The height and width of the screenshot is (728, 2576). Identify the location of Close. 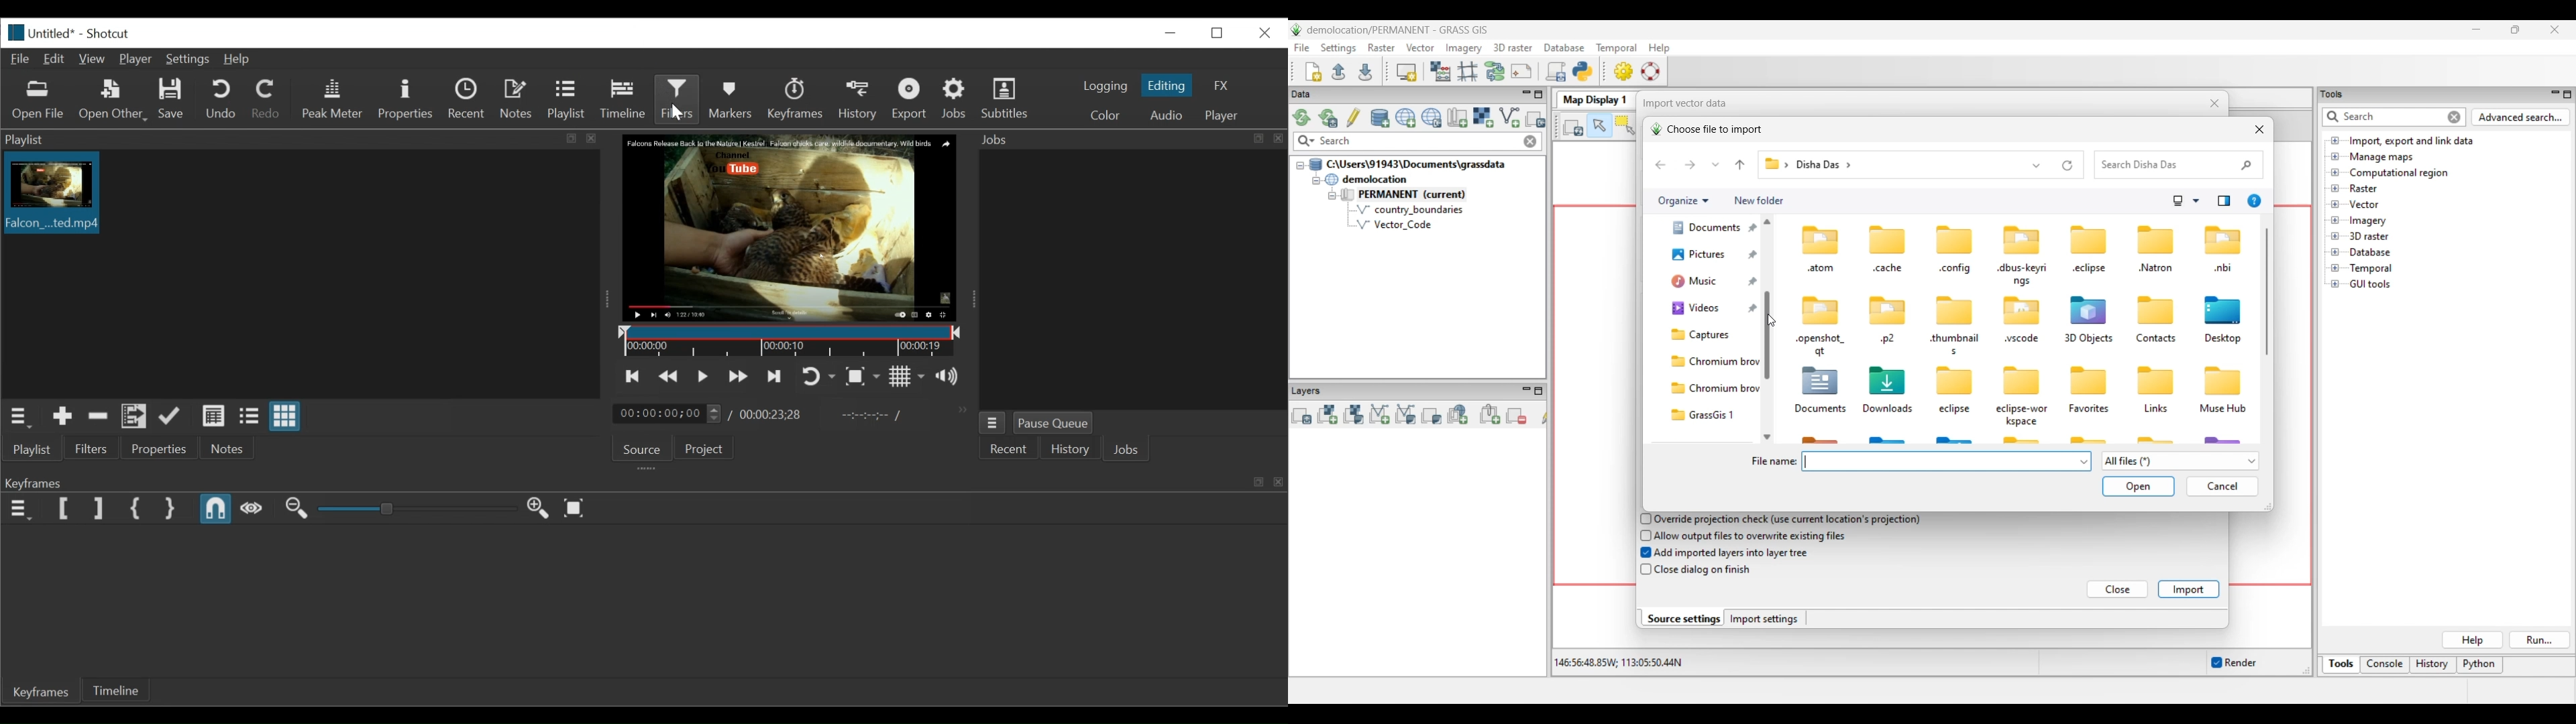
(1265, 34).